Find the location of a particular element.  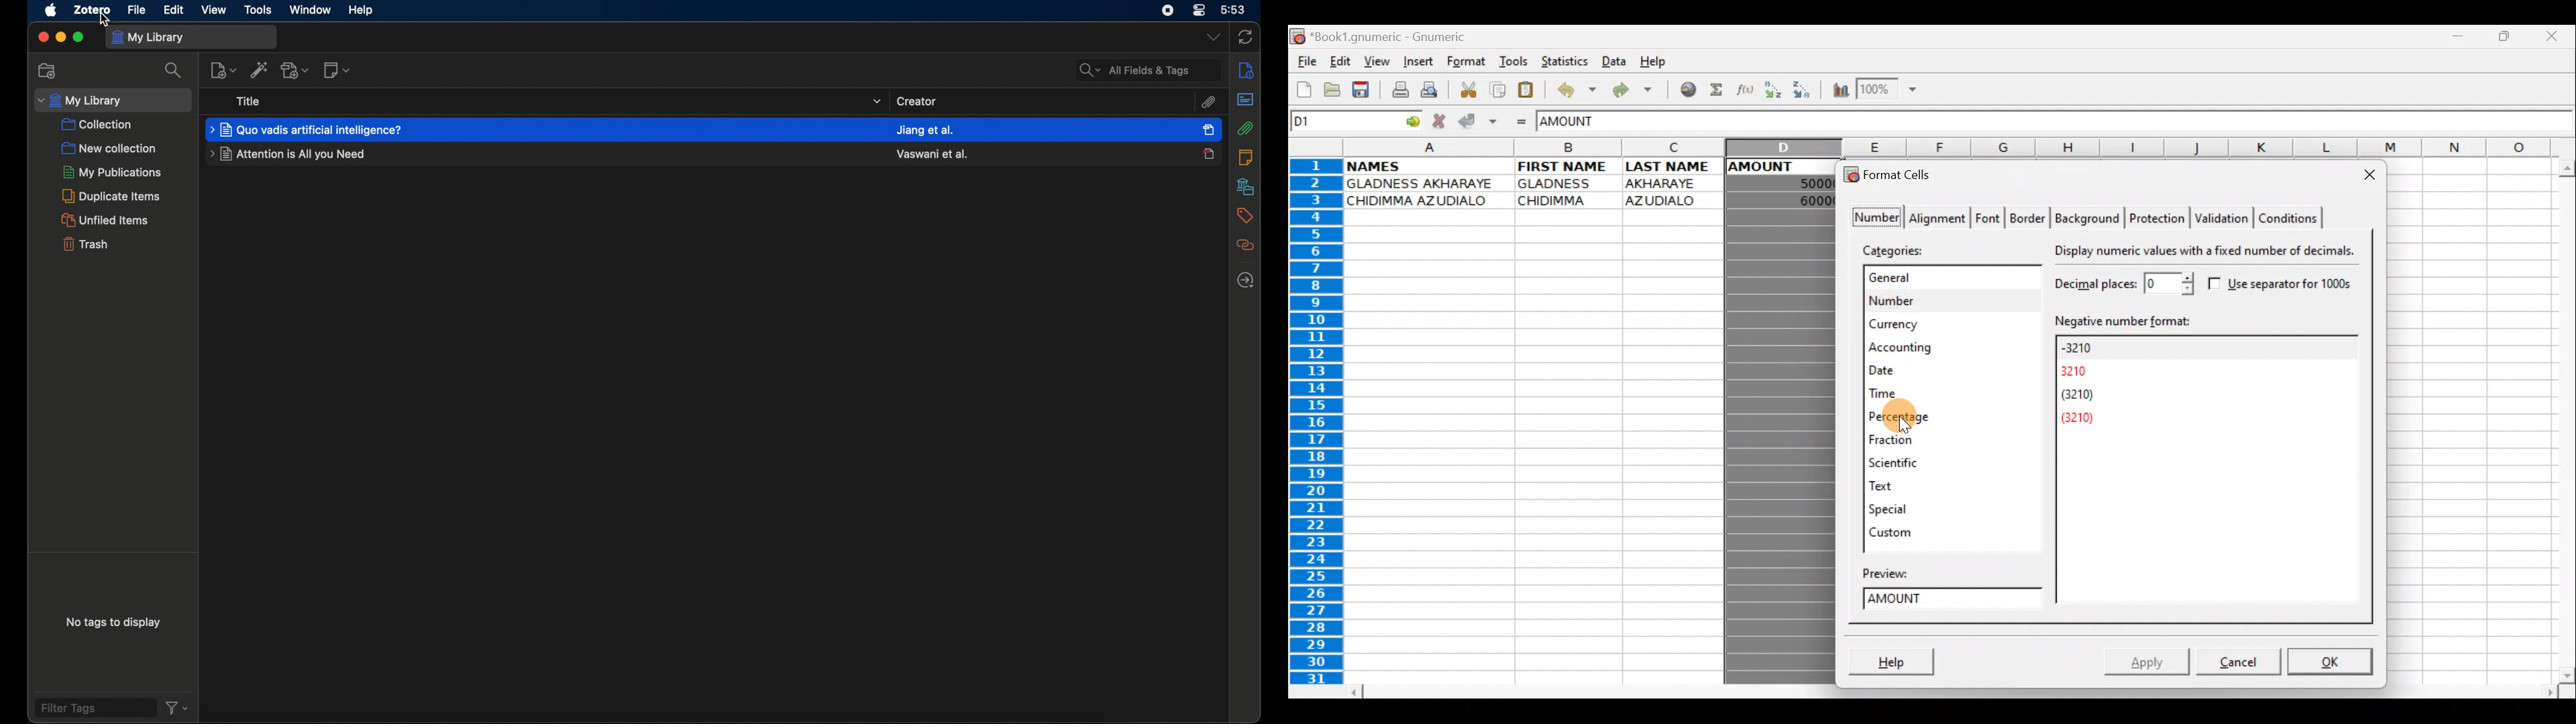

Alignment is located at coordinates (1939, 217).